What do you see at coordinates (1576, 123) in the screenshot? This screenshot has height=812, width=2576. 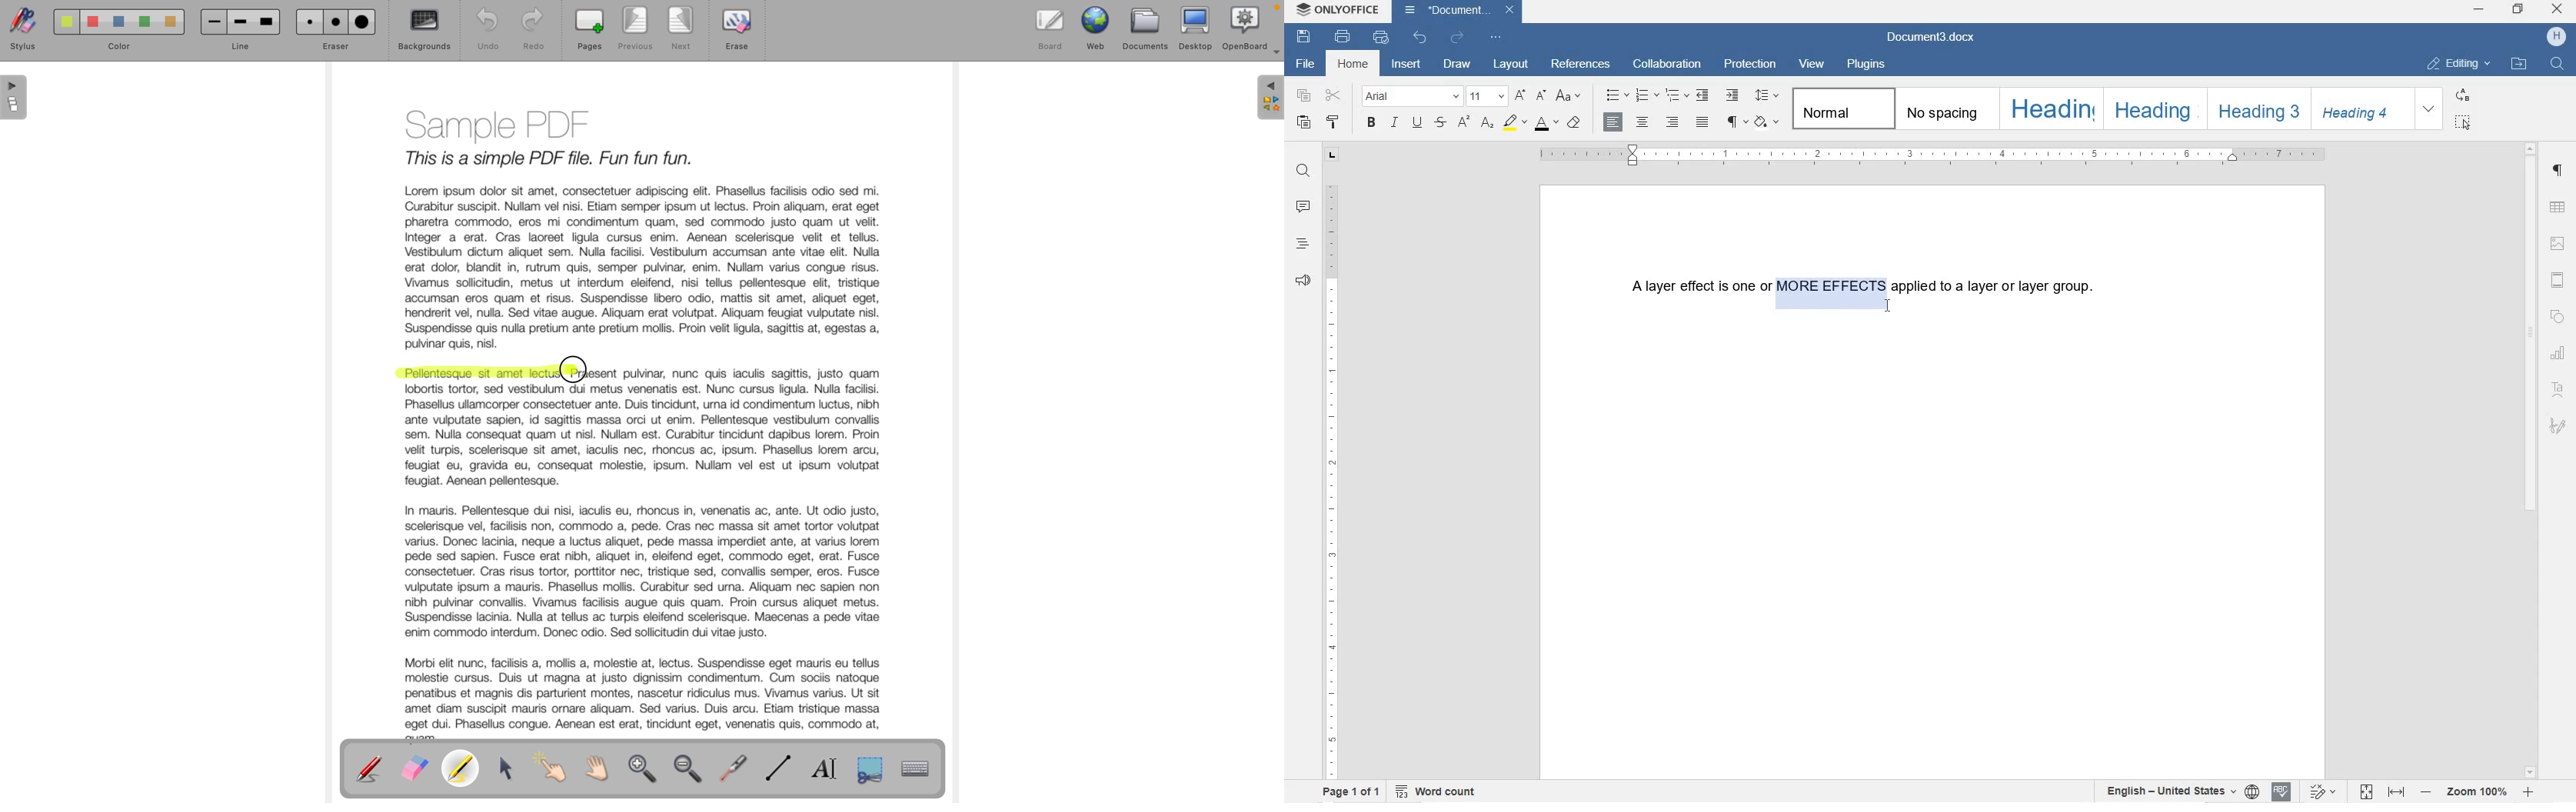 I see `CLEAR STYLE` at bounding box center [1576, 123].